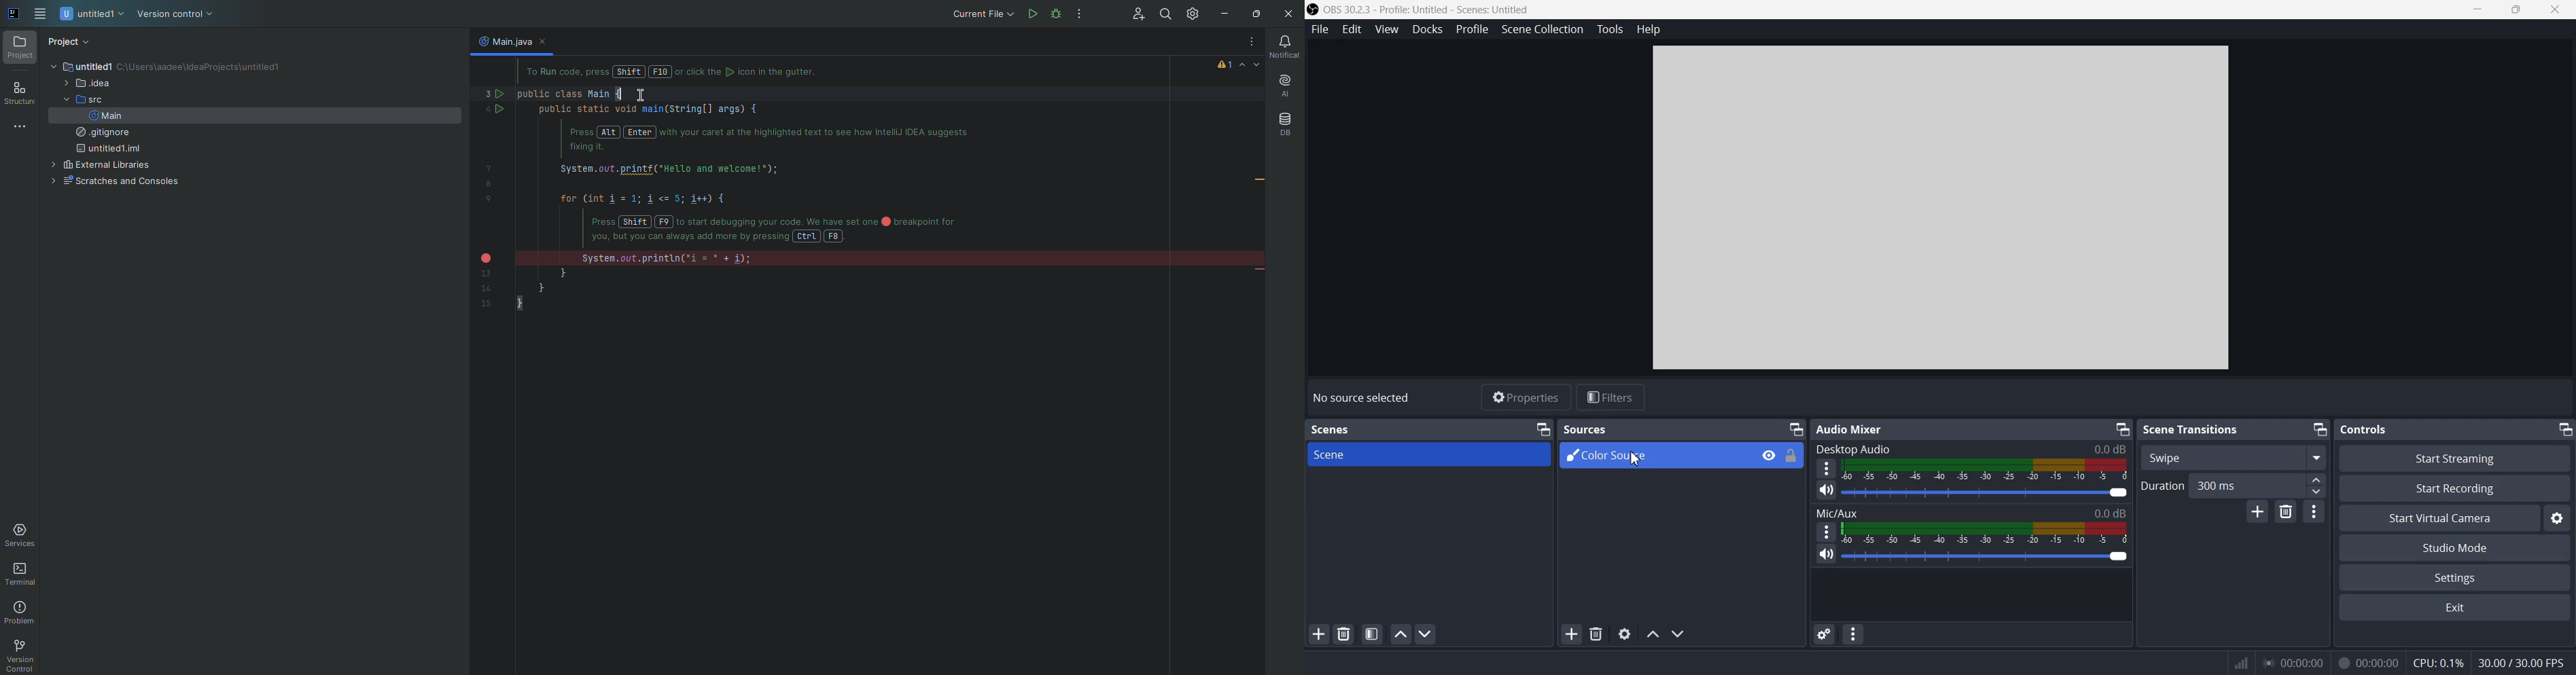 The width and height of the screenshot is (2576, 700). What do you see at coordinates (1543, 428) in the screenshot?
I see `Minimize` at bounding box center [1543, 428].